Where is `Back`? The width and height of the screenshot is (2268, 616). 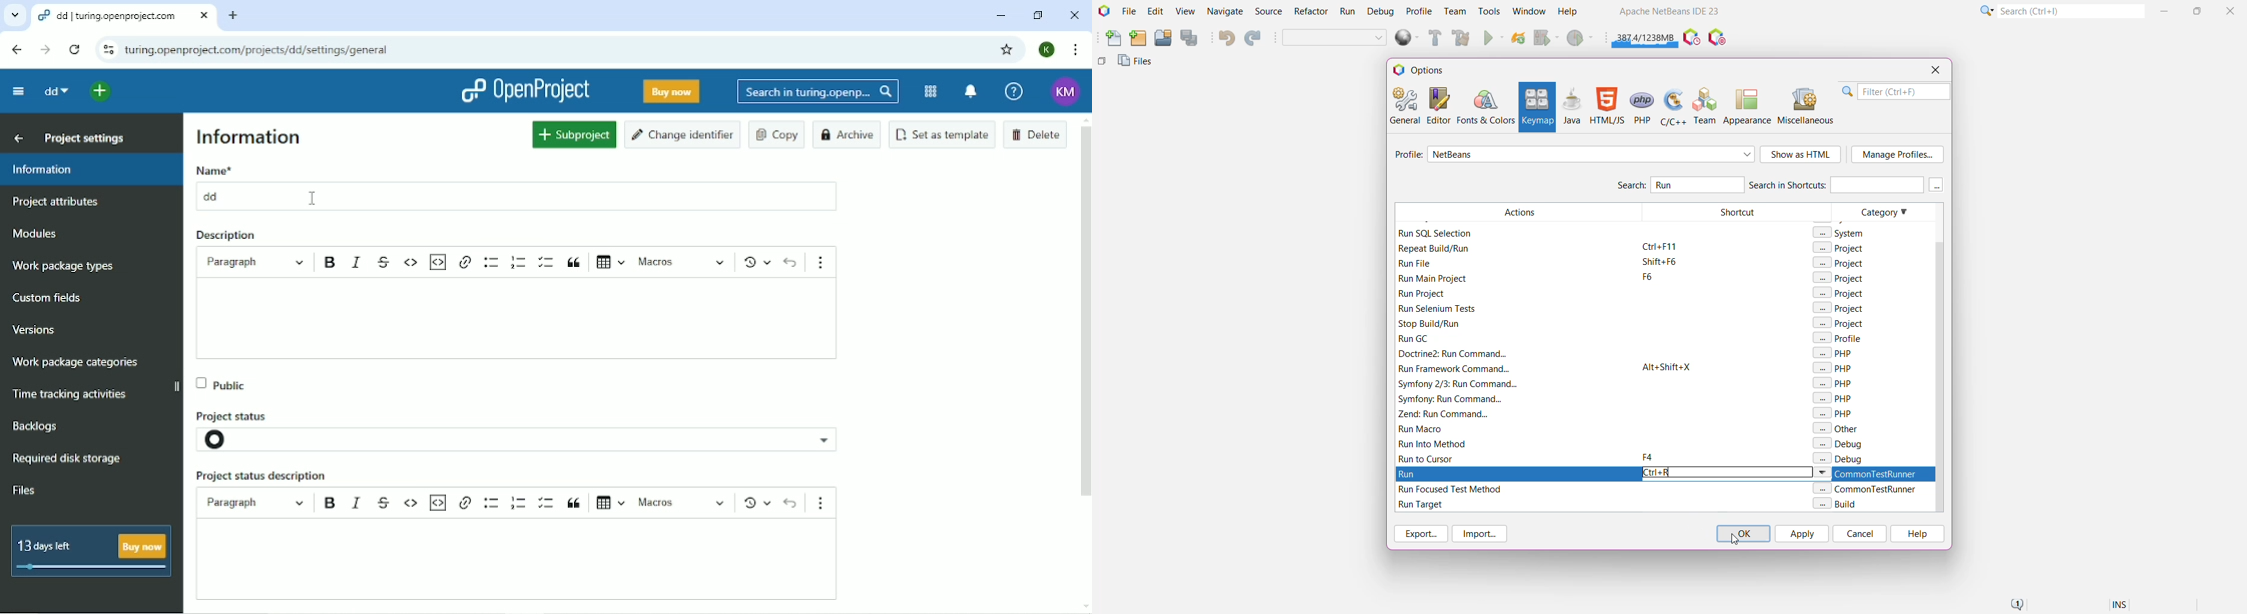 Back is located at coordinates (16, 138).